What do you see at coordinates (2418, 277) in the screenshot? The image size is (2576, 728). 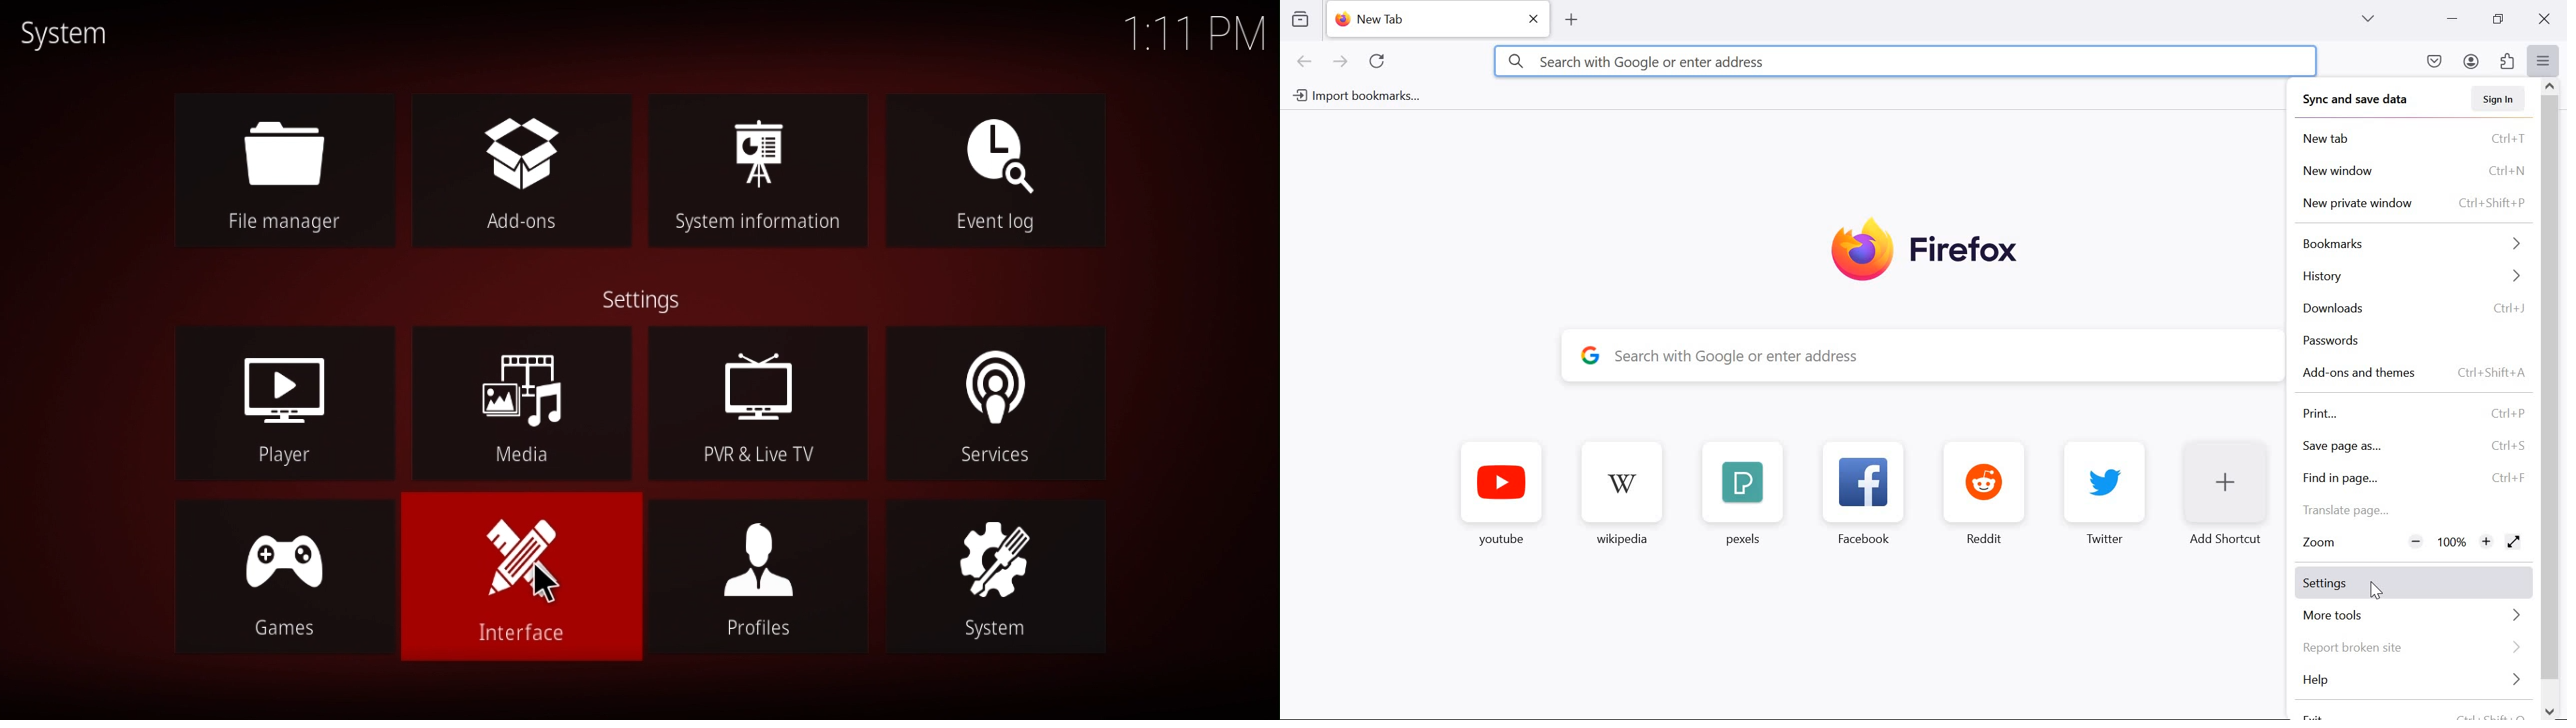 I see `history` at bounding box center [2418, 277].